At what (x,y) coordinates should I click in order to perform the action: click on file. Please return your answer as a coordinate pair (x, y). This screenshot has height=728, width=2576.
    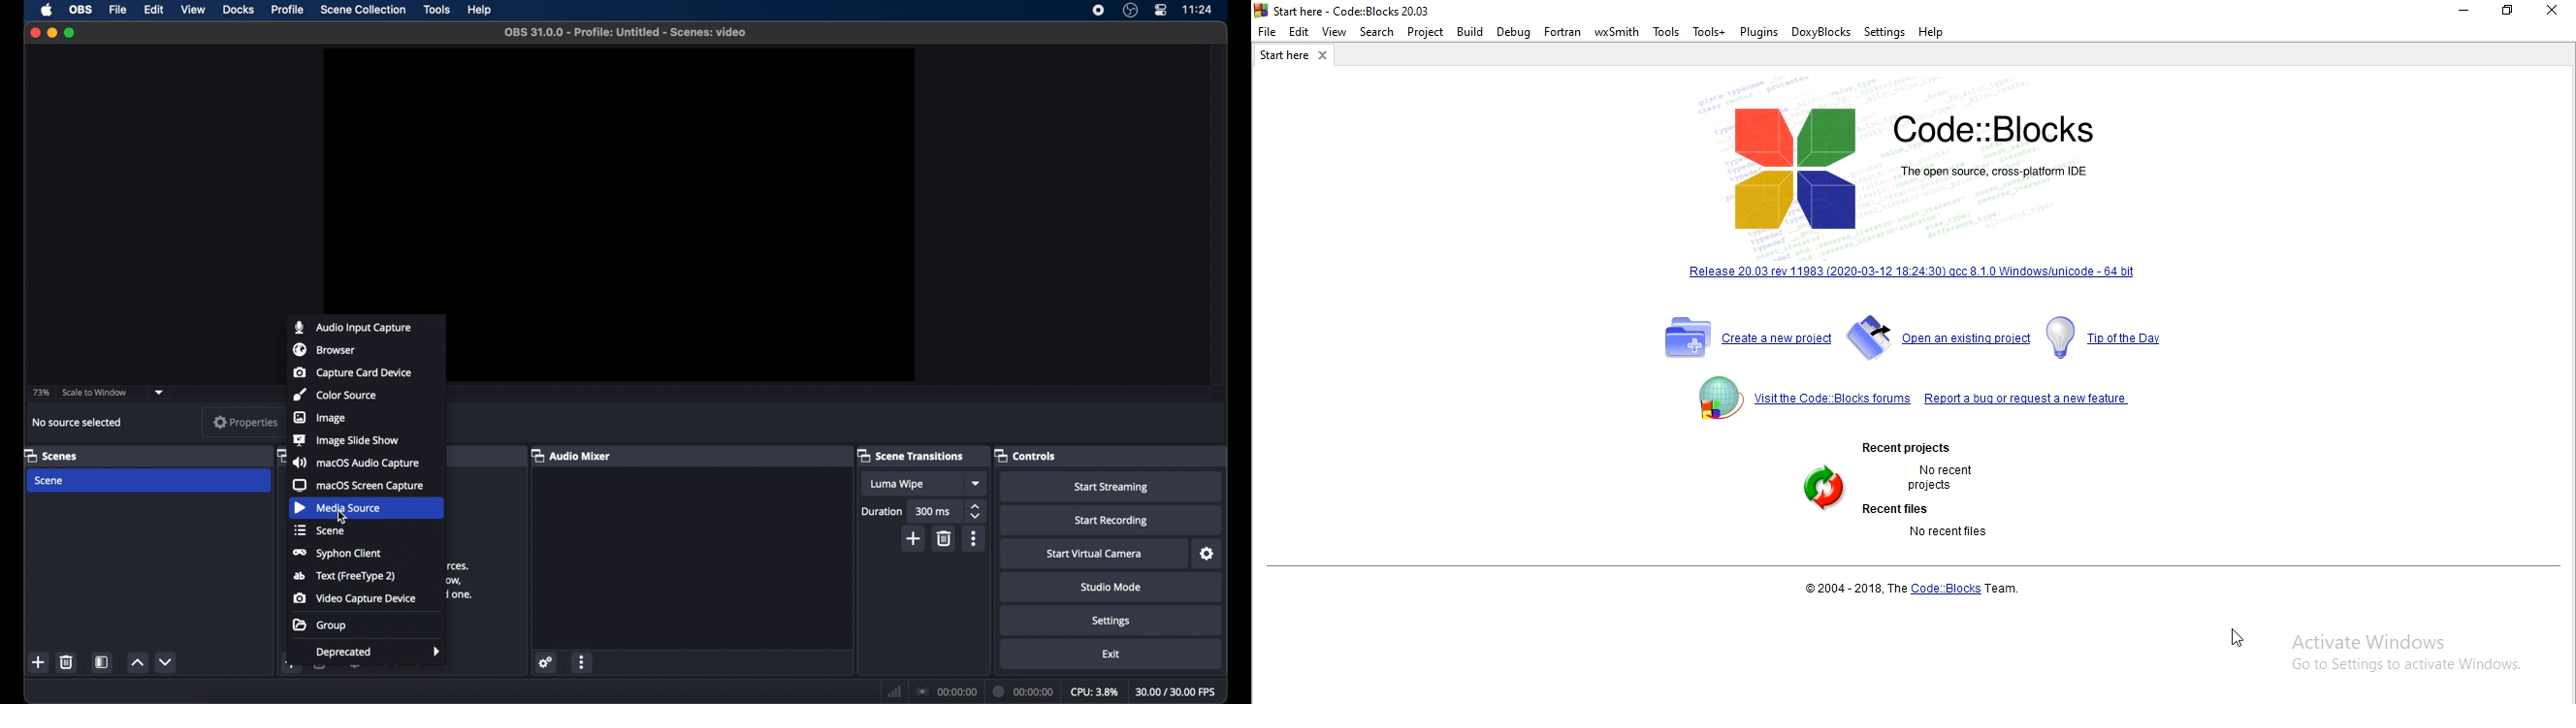
    Looking at the image, I should click on (1266, 30).